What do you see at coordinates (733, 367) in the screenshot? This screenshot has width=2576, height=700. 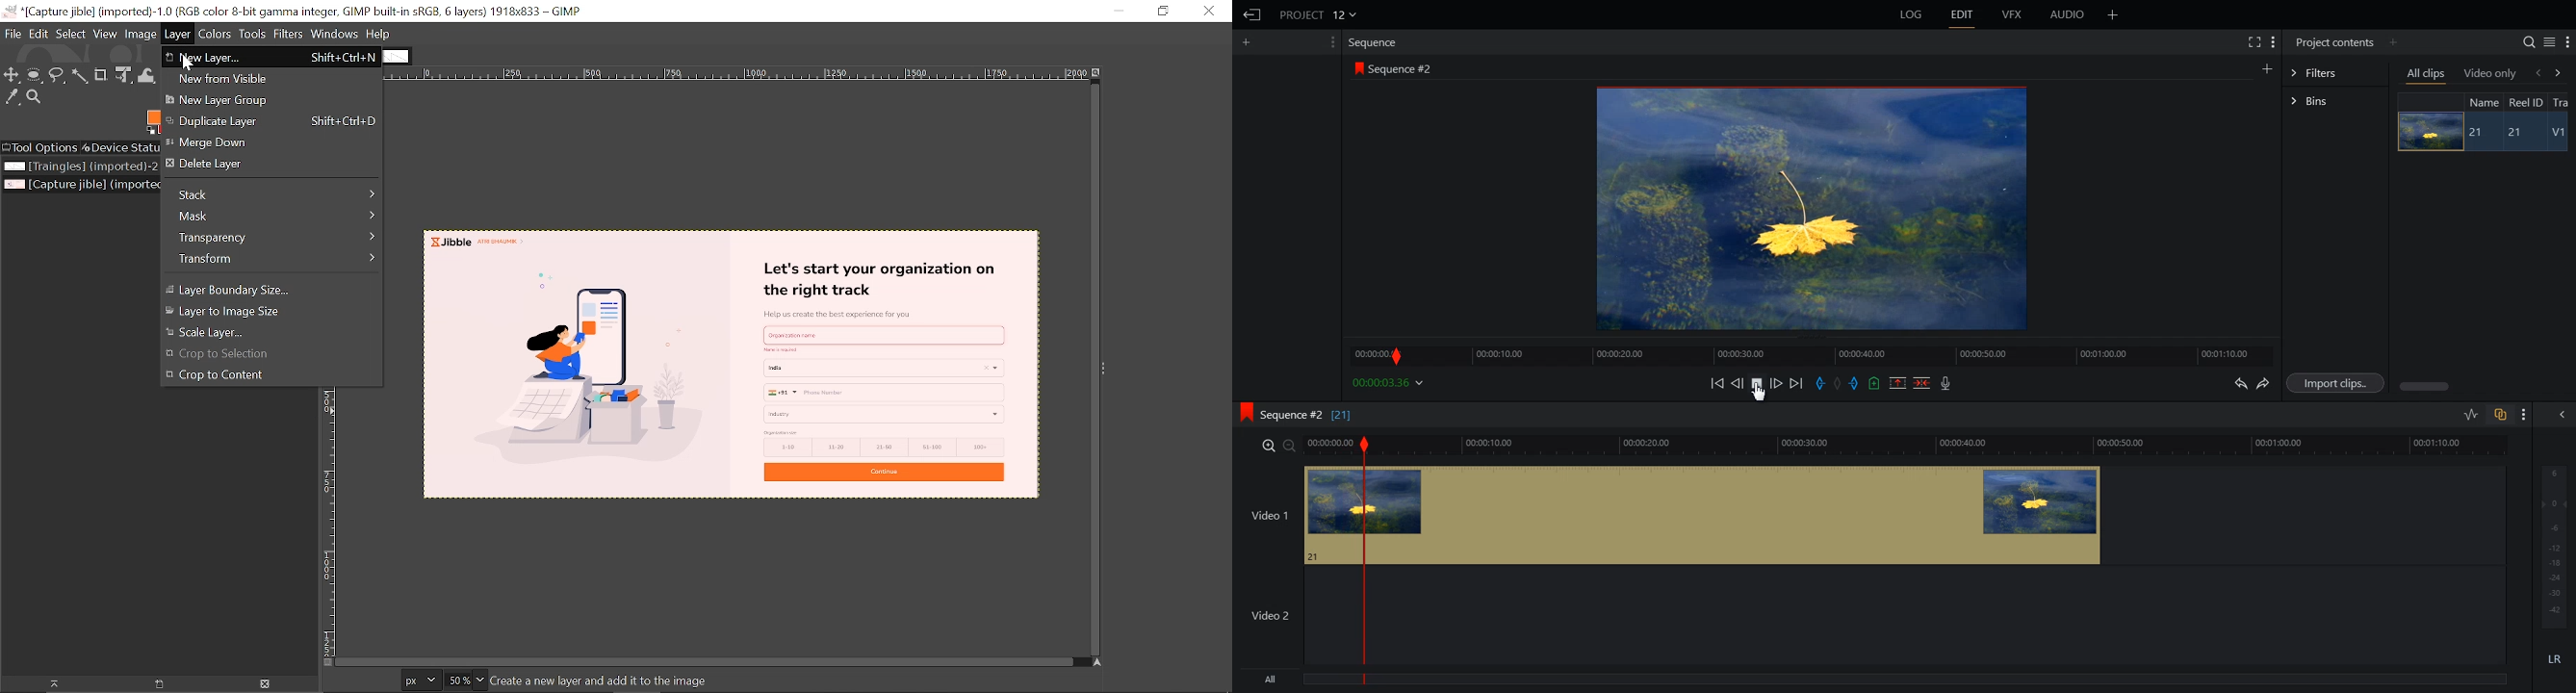 I see `current image` at bounding box center [733, 367].